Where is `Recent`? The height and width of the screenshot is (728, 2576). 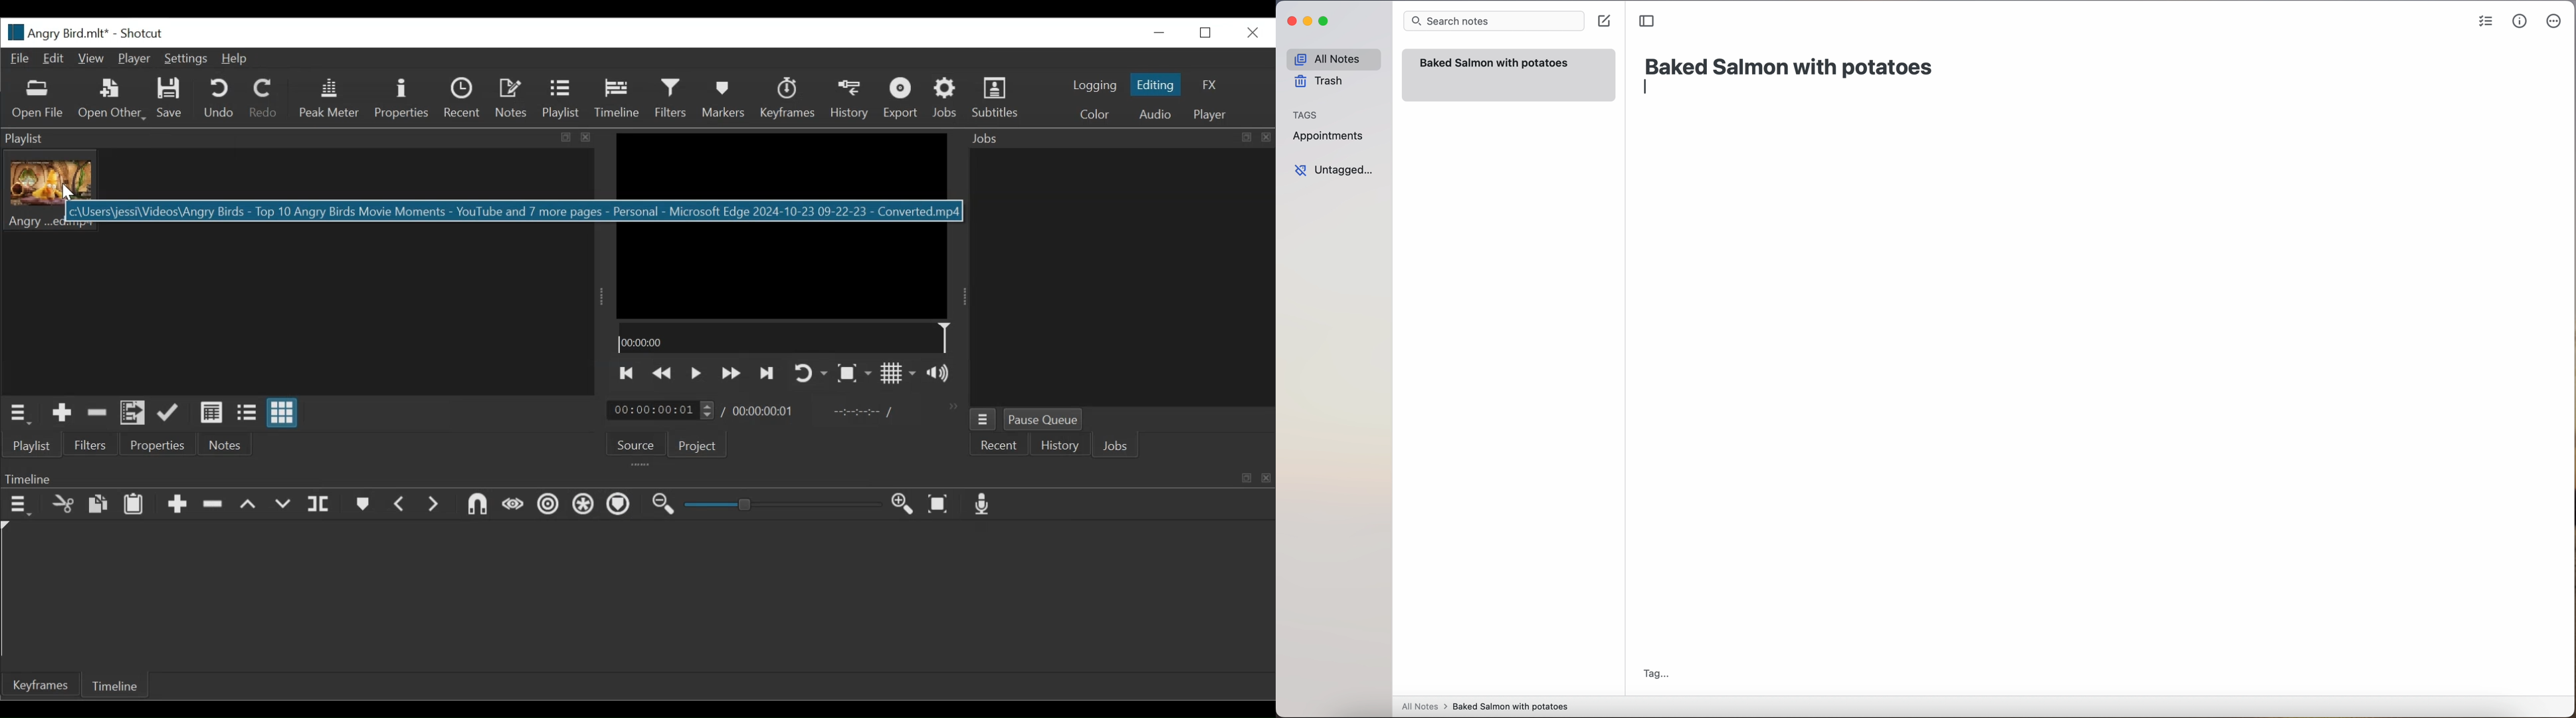
Recent is located at coordinates (1003, 447).